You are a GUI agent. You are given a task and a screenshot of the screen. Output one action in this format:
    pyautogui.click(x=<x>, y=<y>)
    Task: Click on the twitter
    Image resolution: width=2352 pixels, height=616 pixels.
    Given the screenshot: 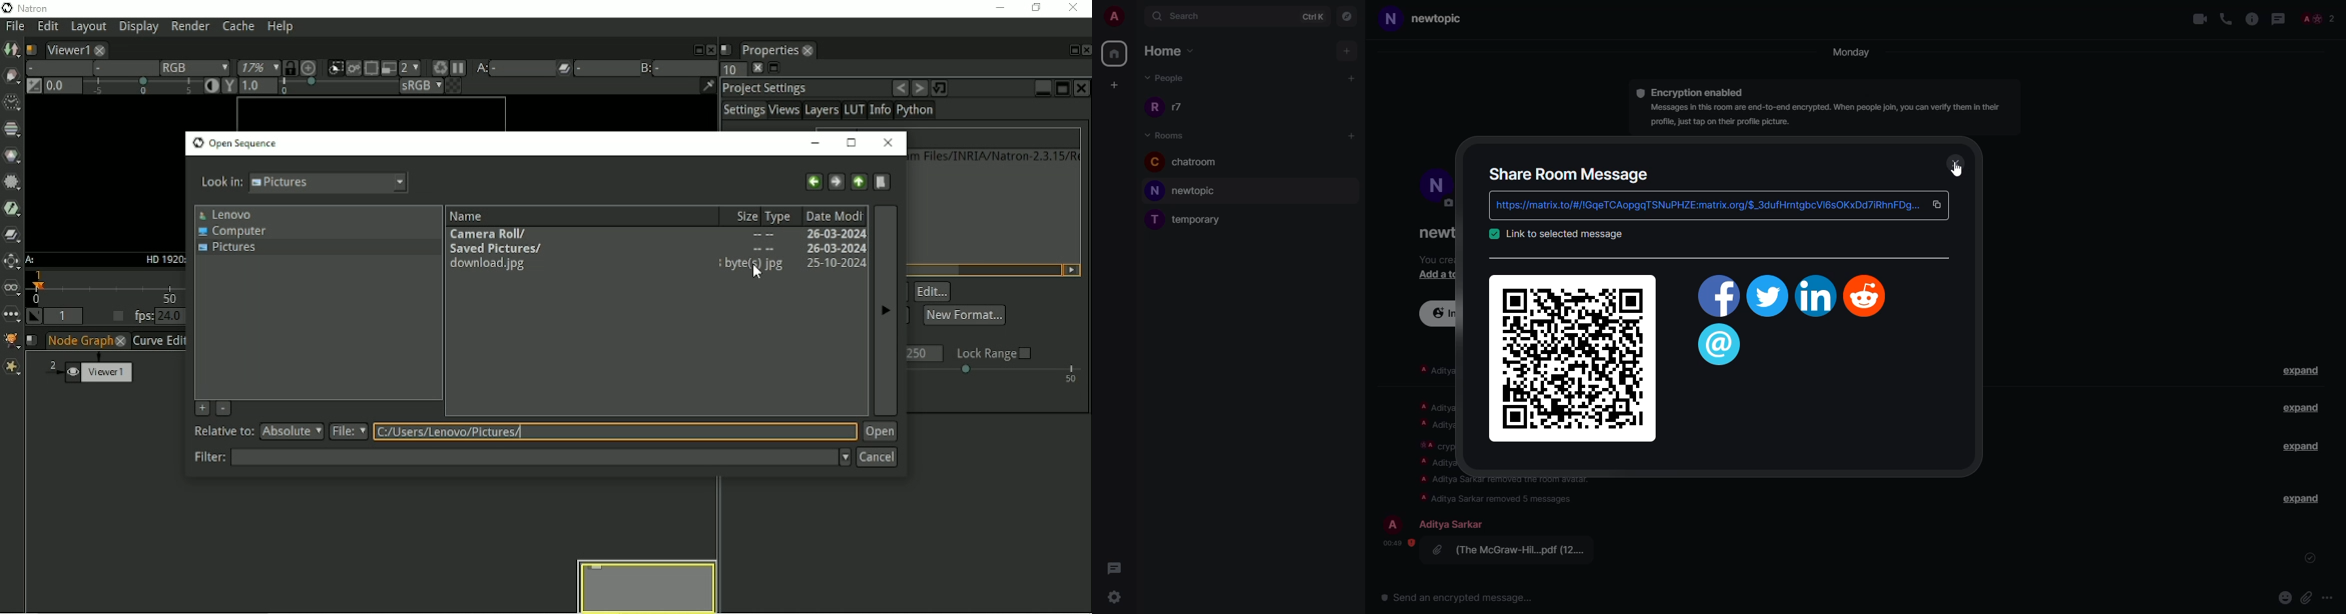 What is the action you would take?
    pyautogui.click(x=1767, y=298)
    